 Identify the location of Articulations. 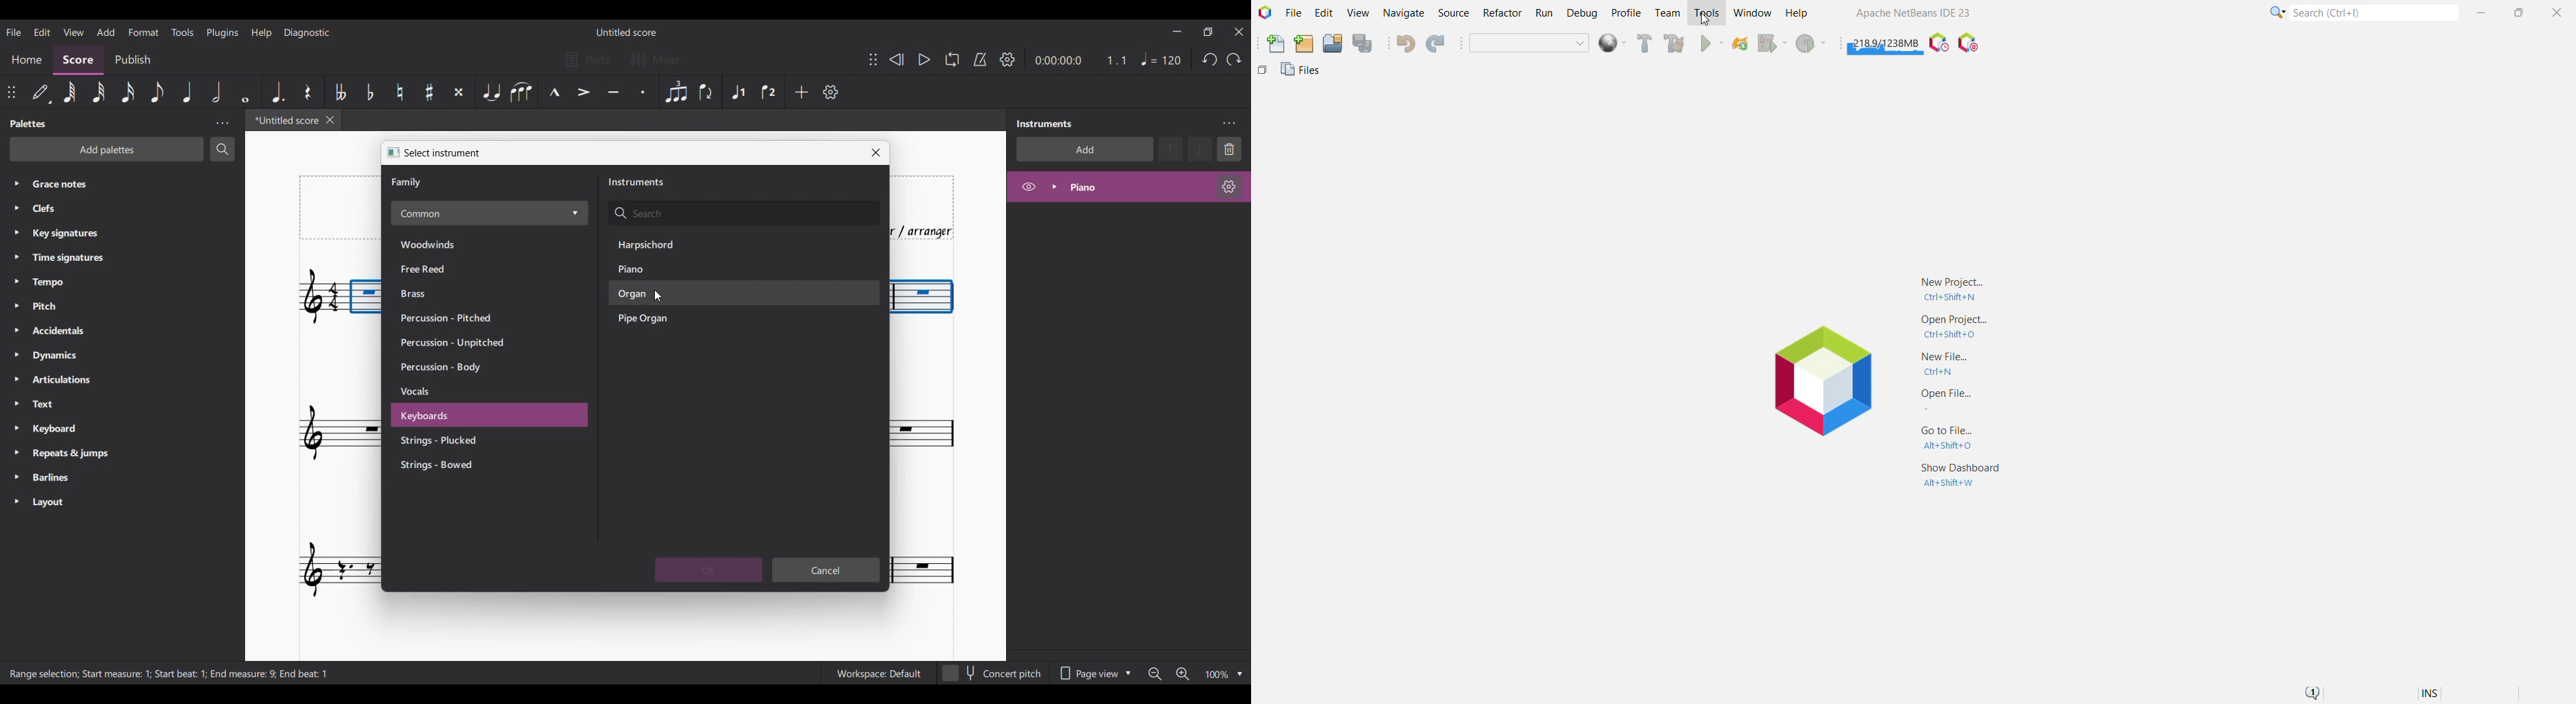
(73, 380).